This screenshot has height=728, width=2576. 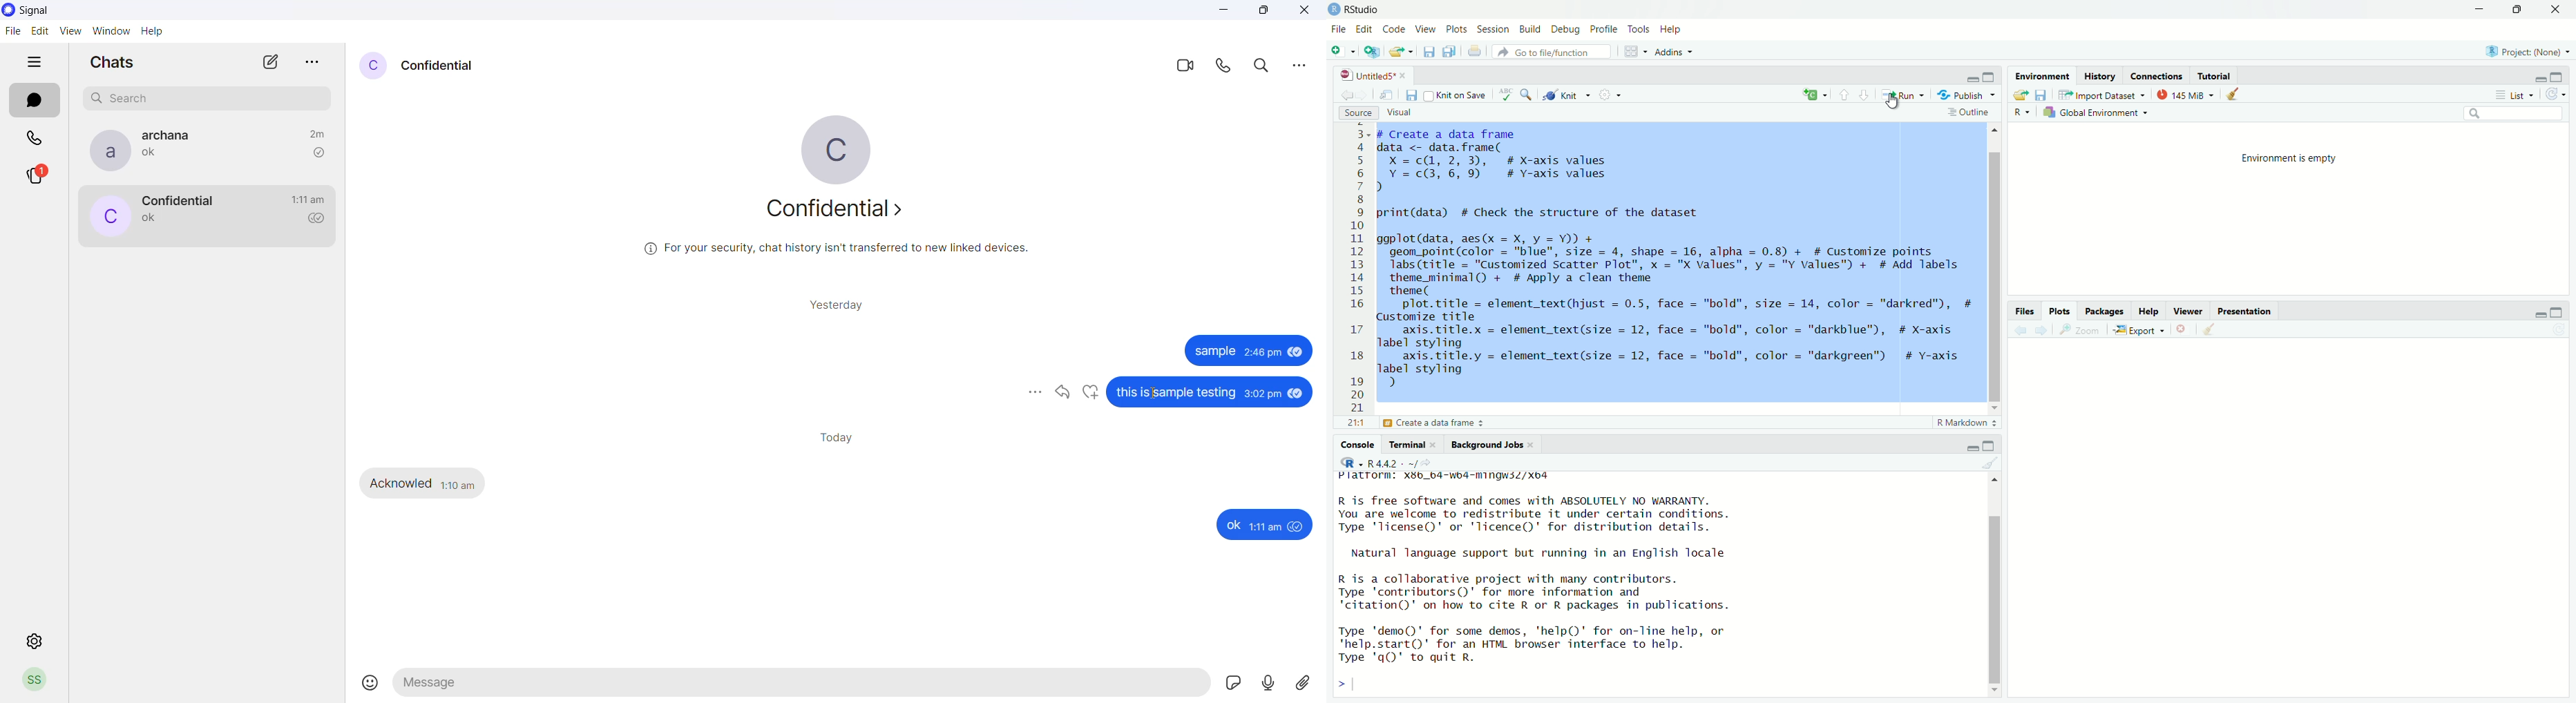 What do you see at coordinates (1968, 114) in the screenshot?
I see `Outline` at bounding box center [1968, 114].